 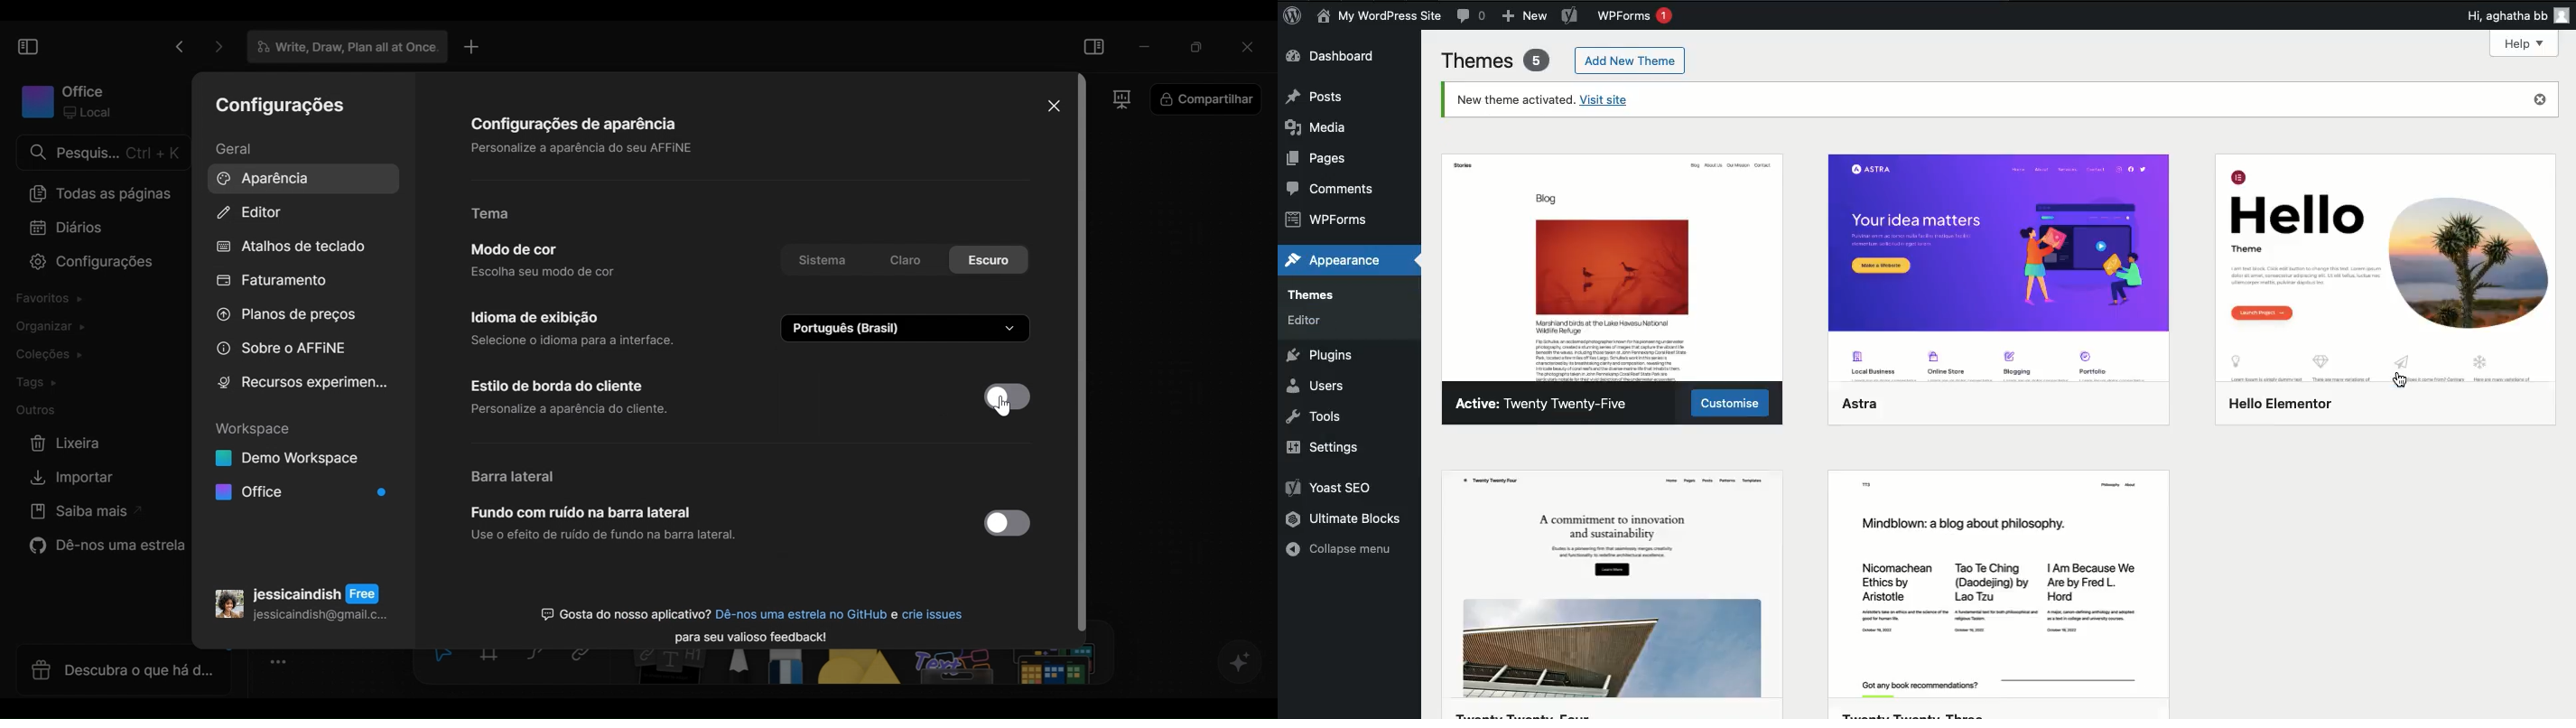 I want to click on News, so click(x=1381, y=15).